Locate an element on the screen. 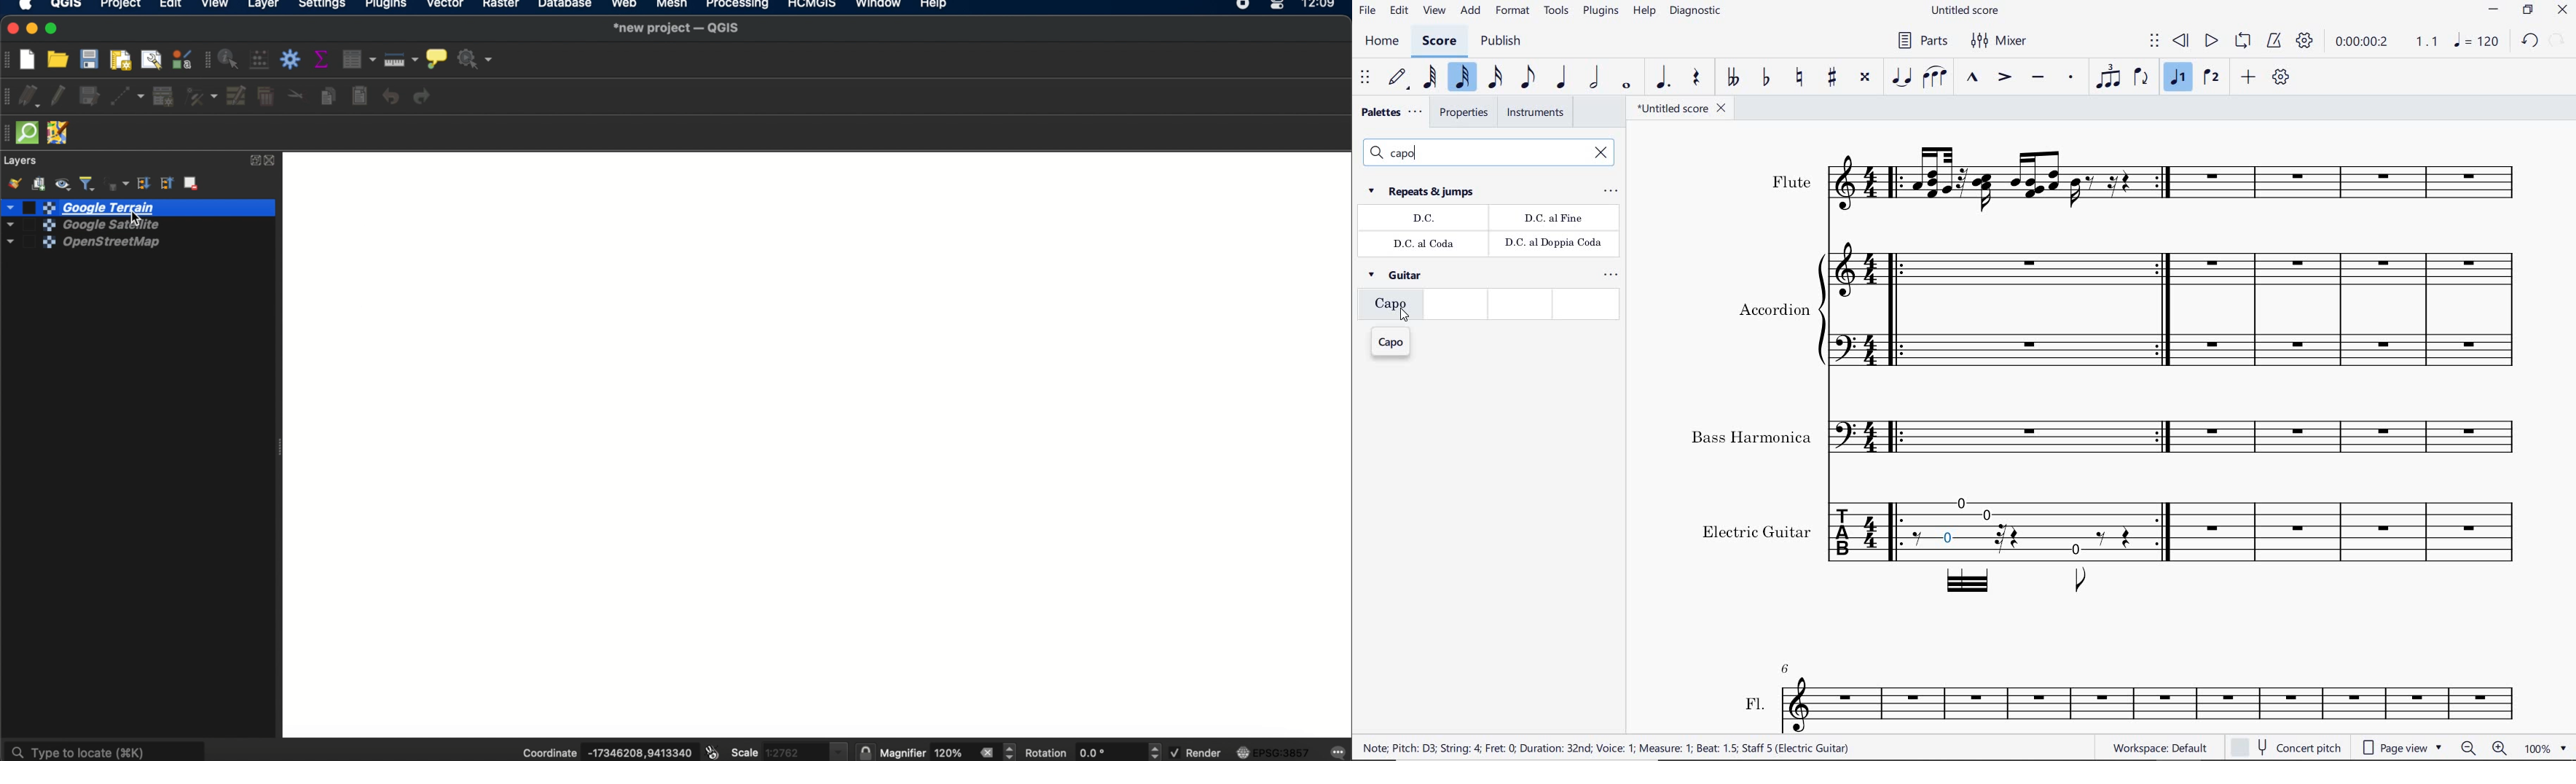  whole note is located at coordinates (1627, 85).